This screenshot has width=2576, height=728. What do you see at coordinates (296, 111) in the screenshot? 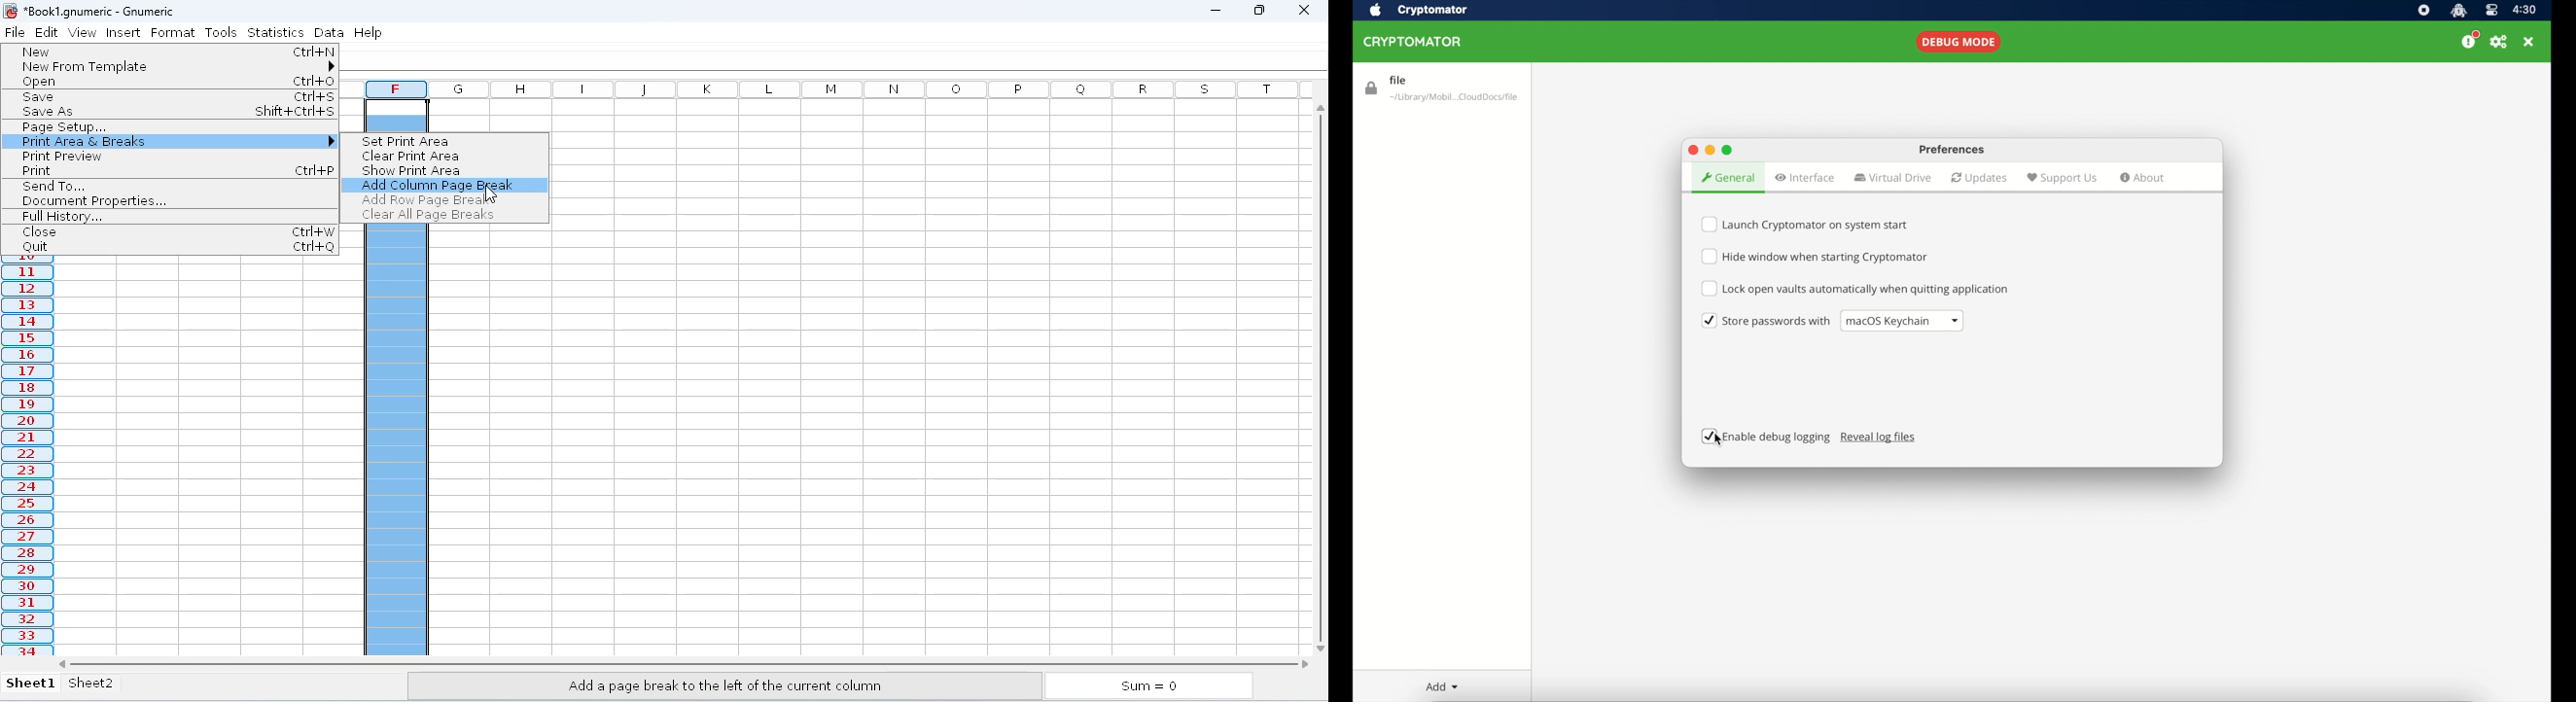
I see `shortcut for save as` at bounding box center [296, 111].